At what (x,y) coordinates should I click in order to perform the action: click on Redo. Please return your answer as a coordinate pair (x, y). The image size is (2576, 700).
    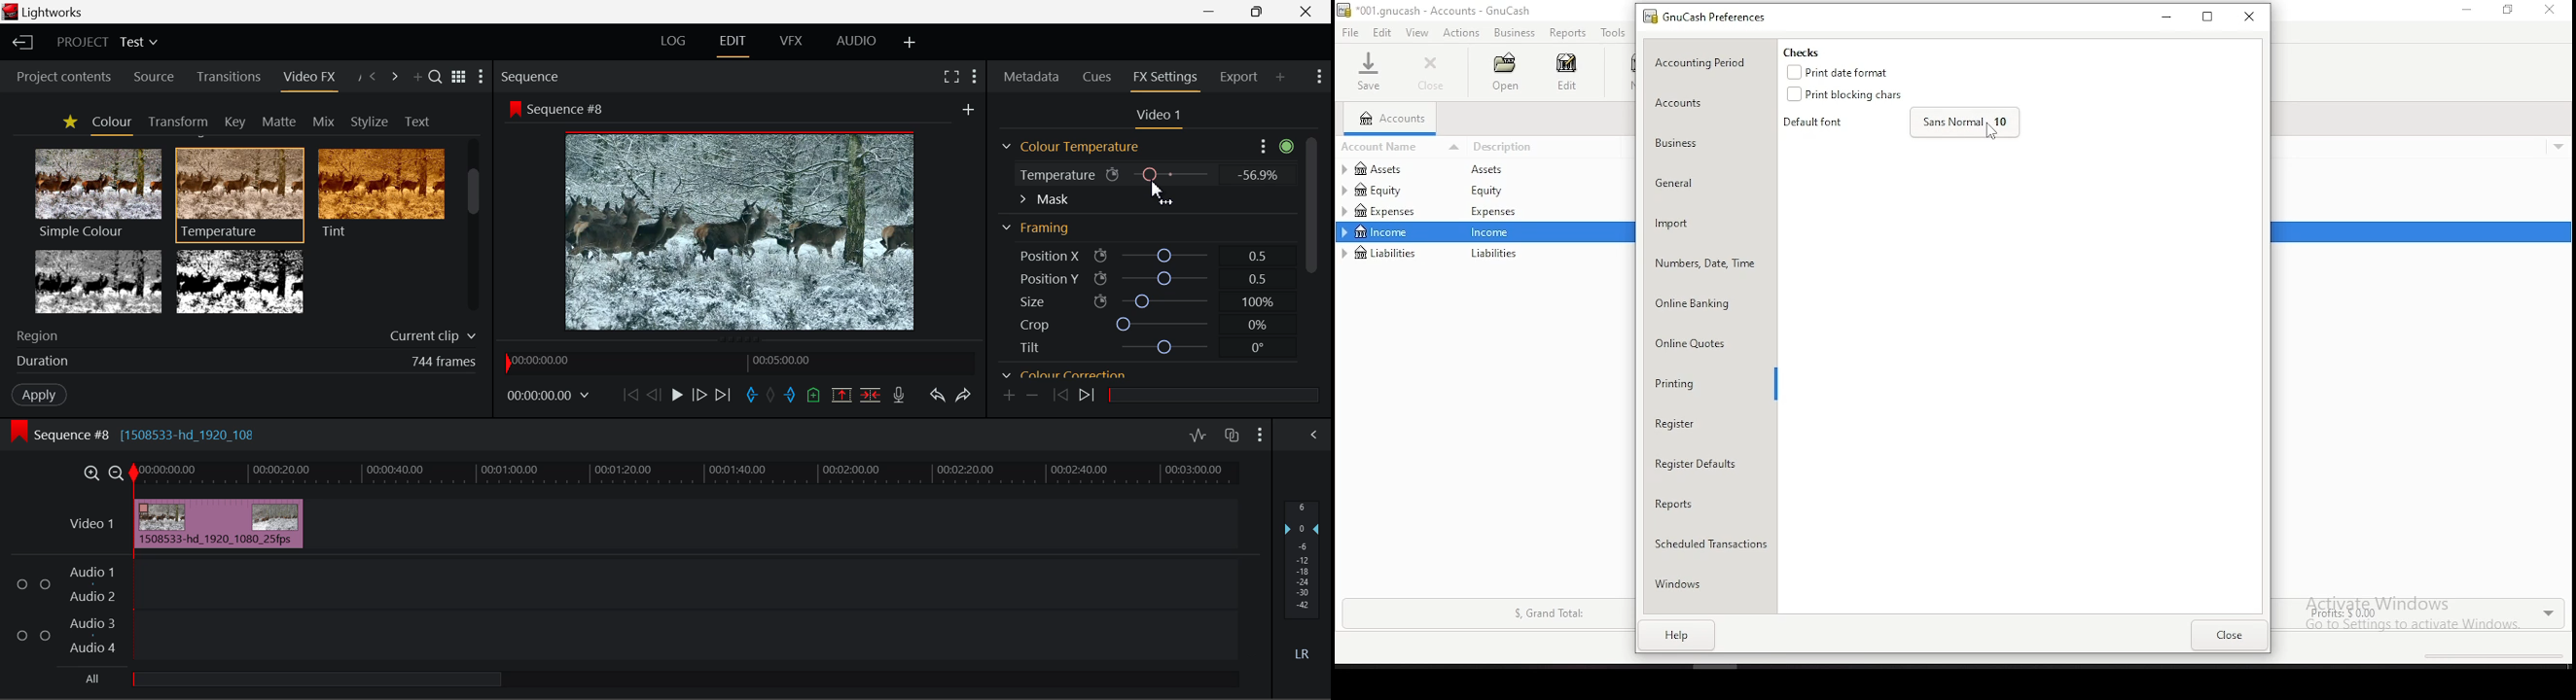
    Looking at the image, I should click on (967, 395).